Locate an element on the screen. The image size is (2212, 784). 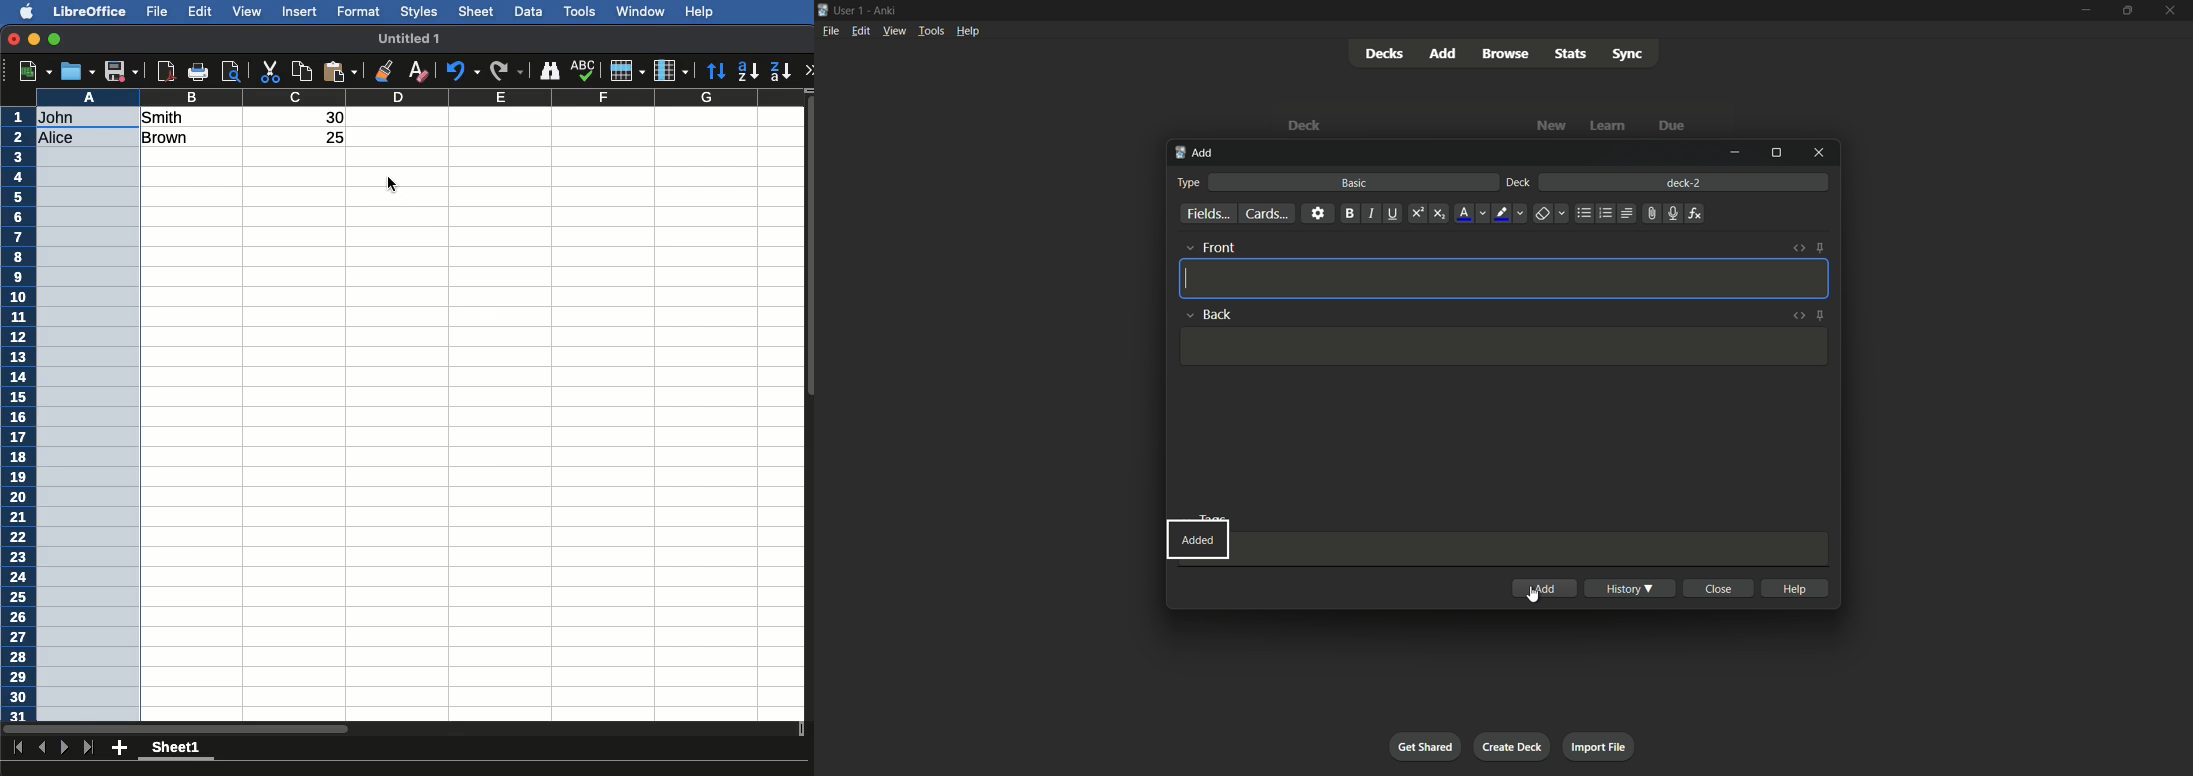
toggle html editor is located at coordinates (1802, 246).